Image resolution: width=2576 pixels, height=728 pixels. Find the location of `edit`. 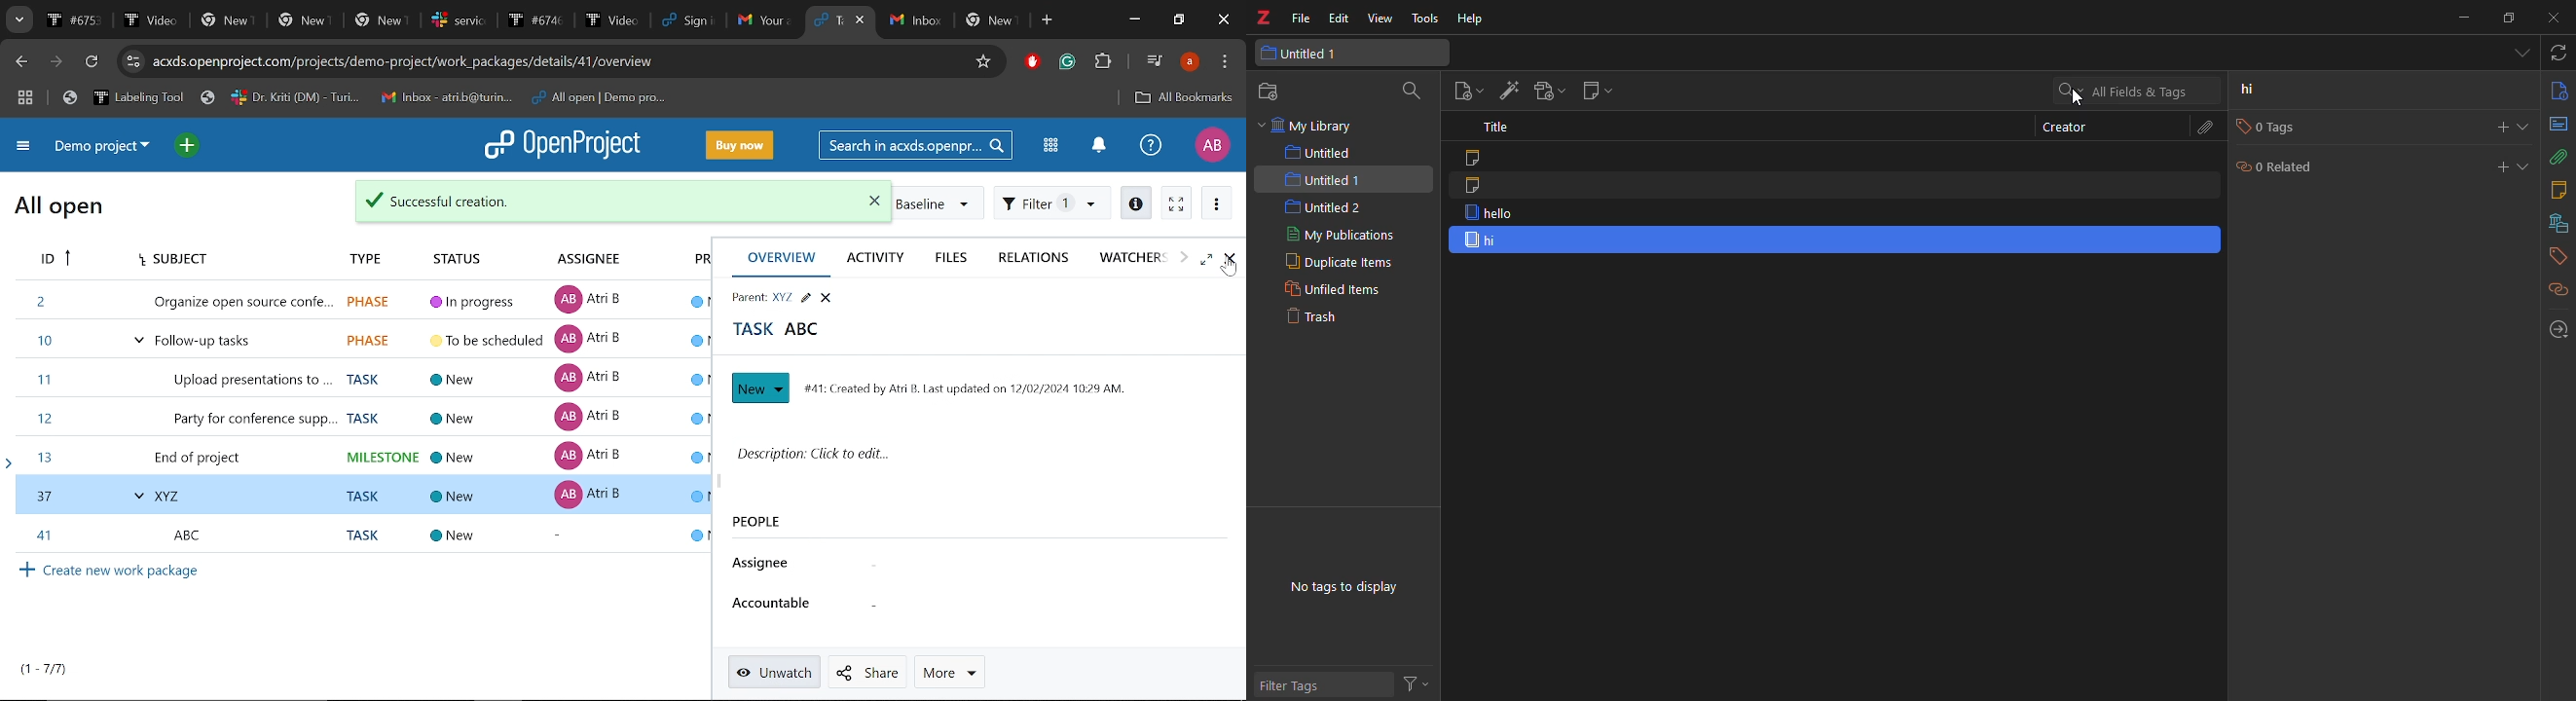

edit is located at coordinates (1338, 18).